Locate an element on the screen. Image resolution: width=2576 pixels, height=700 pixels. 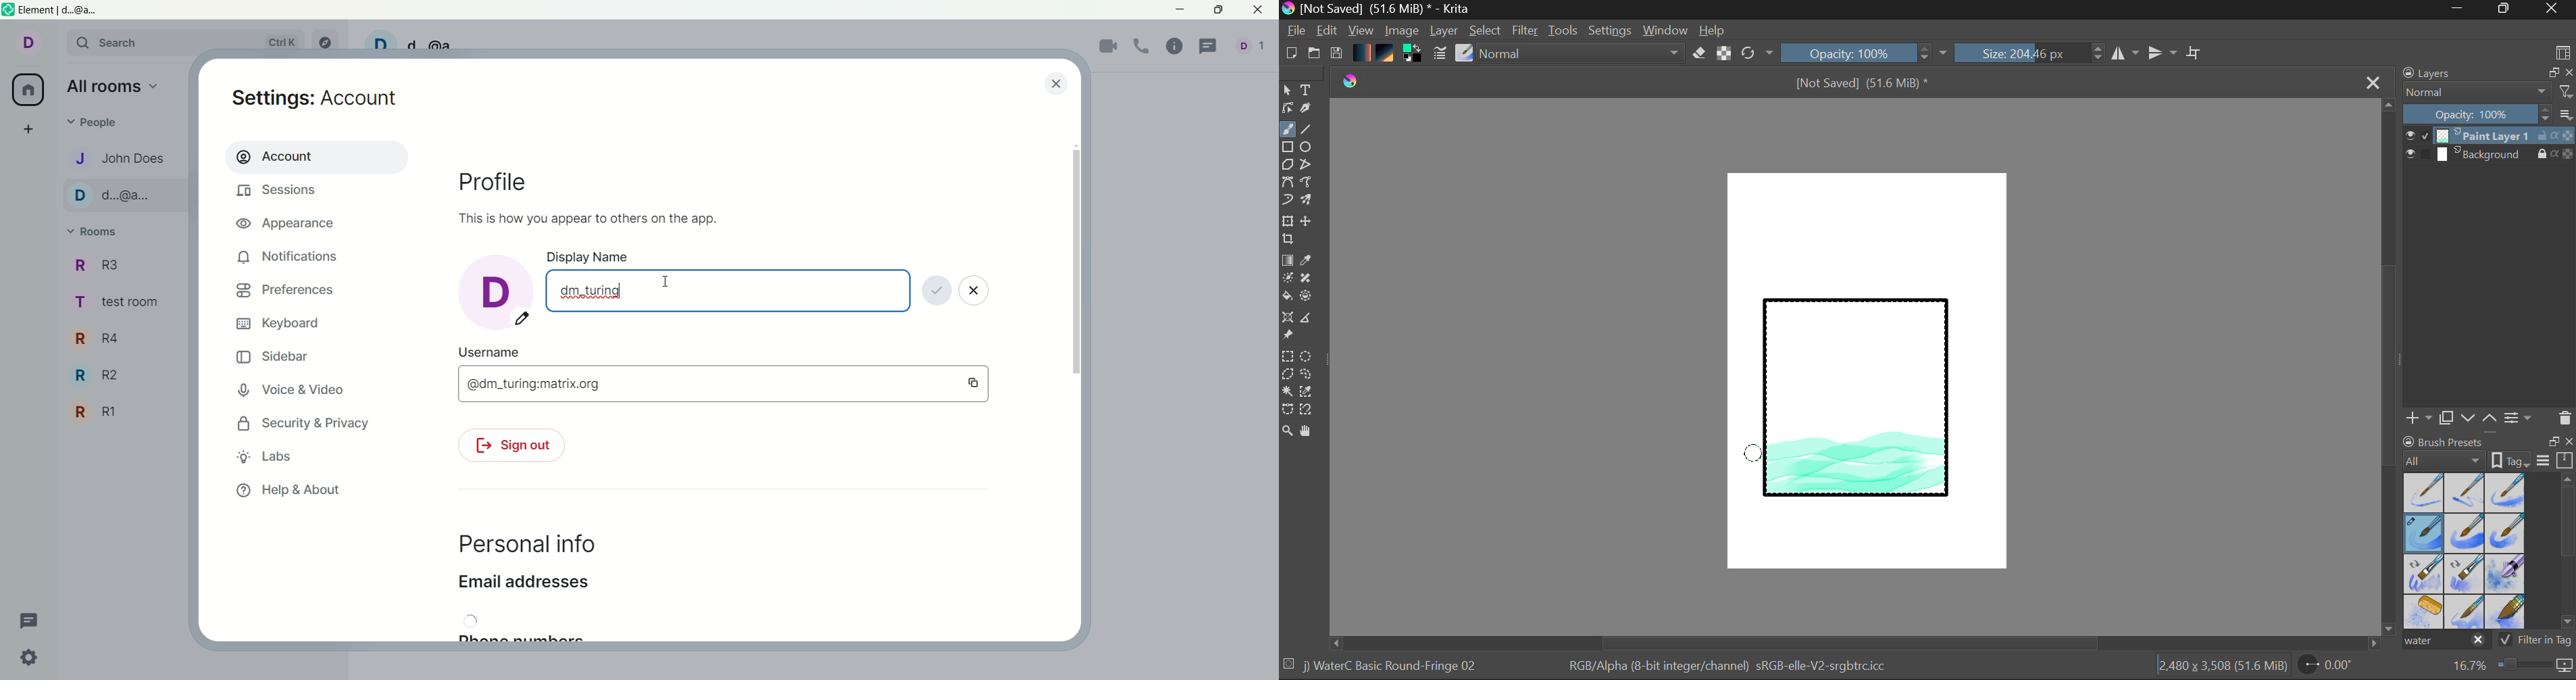
personal info is located at coordinates (525, 545).